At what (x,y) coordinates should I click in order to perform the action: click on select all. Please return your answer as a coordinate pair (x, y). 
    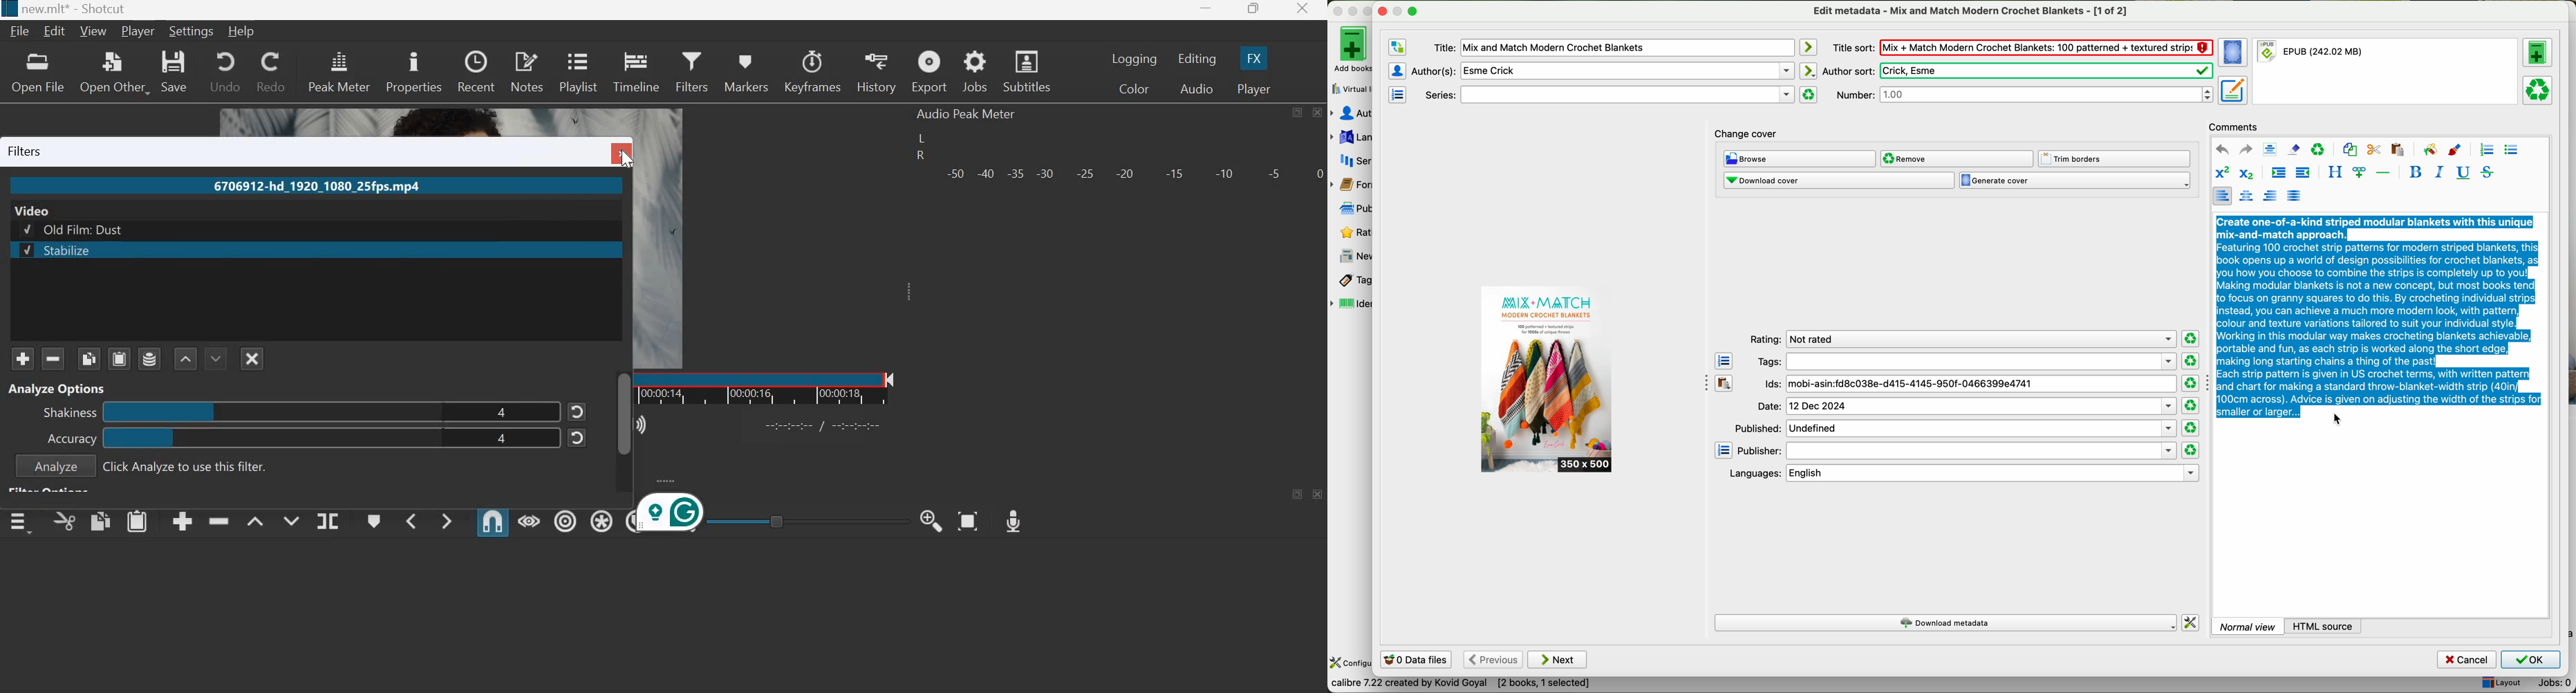
    Looking at the image, I should click on (2270, 150).